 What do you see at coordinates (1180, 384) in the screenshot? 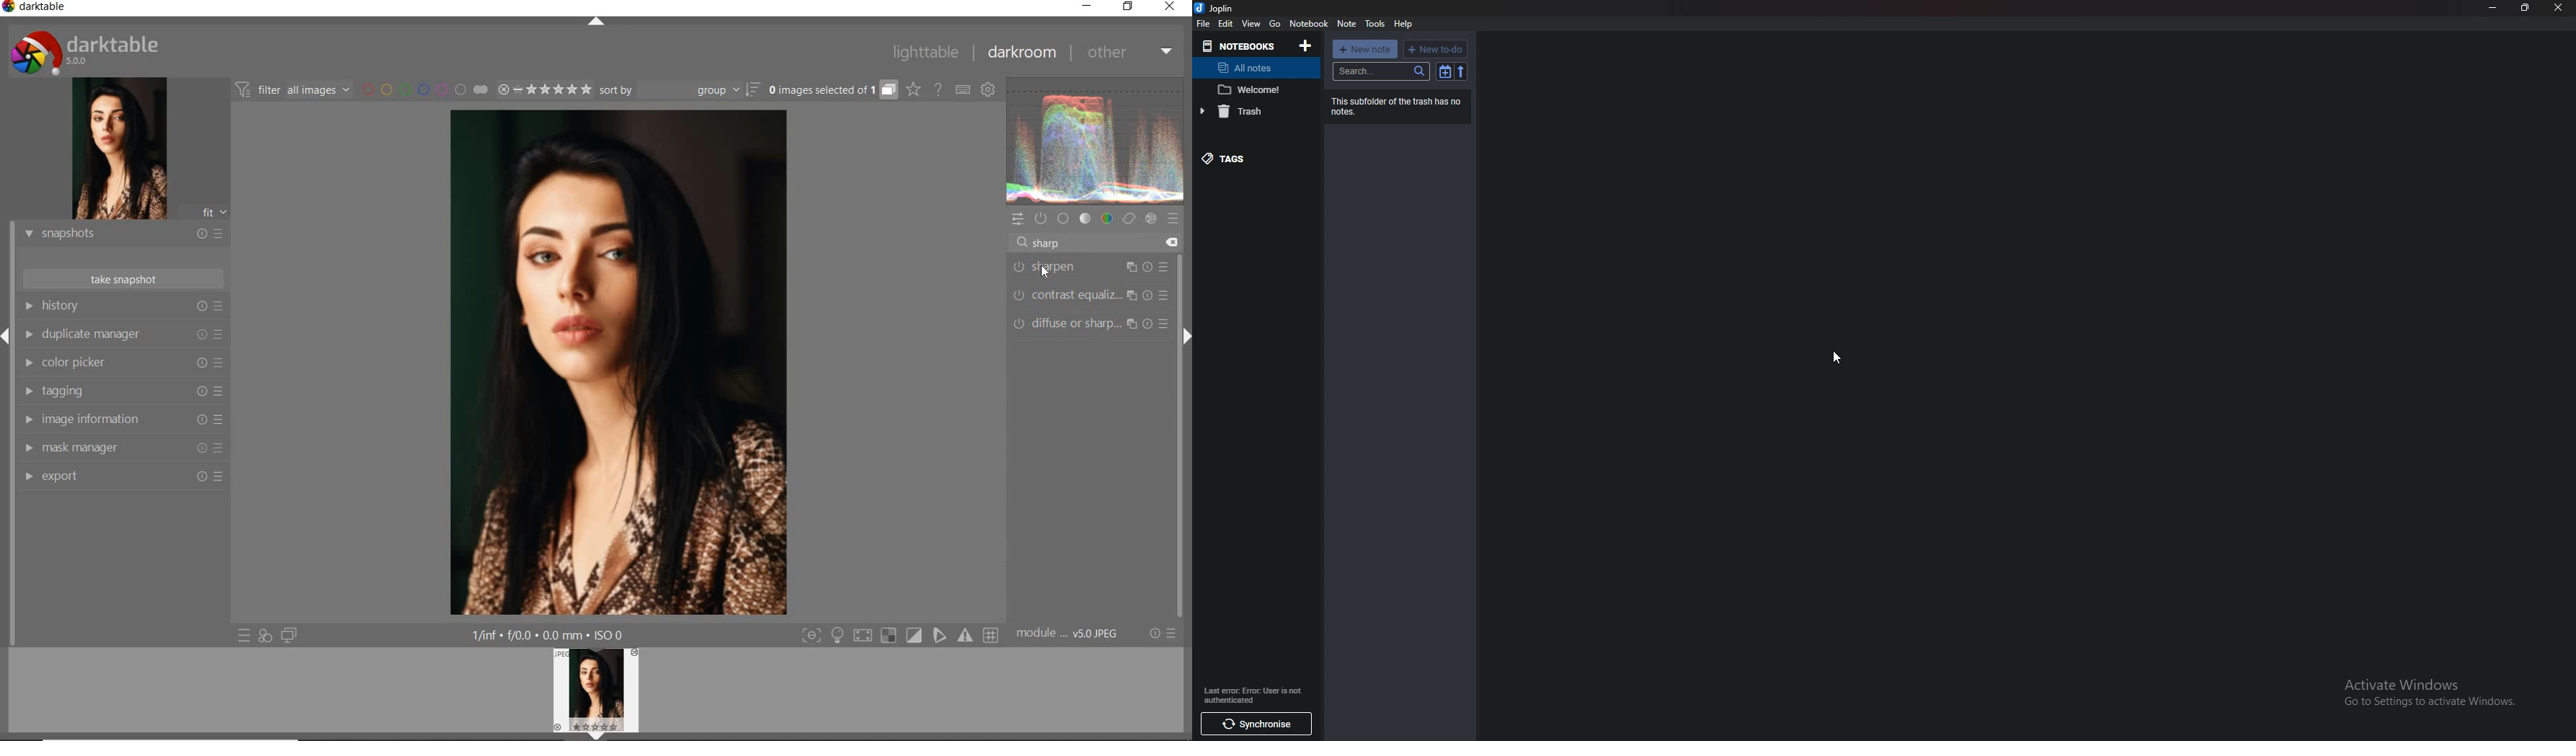
I see `scrollbar` at bounding box center [1180, 384].